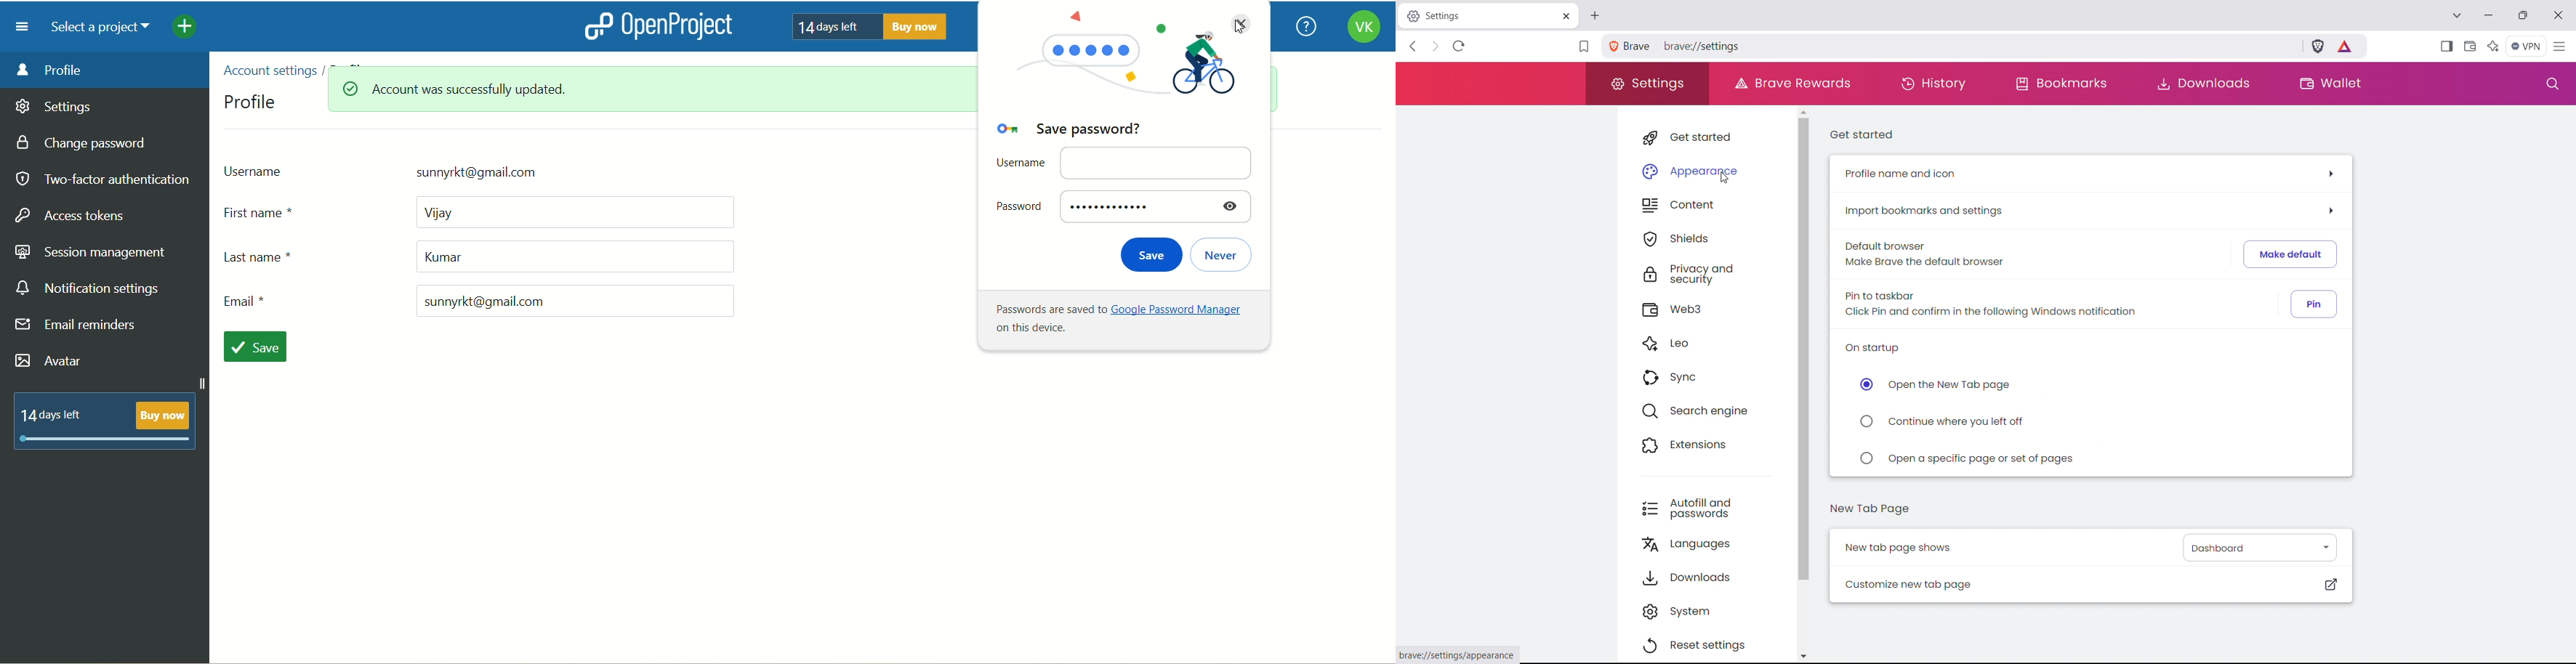  What do you see at coordinates (73, 214) in the screenshot?
I see `access tokens` at bounding box center [73, 214].